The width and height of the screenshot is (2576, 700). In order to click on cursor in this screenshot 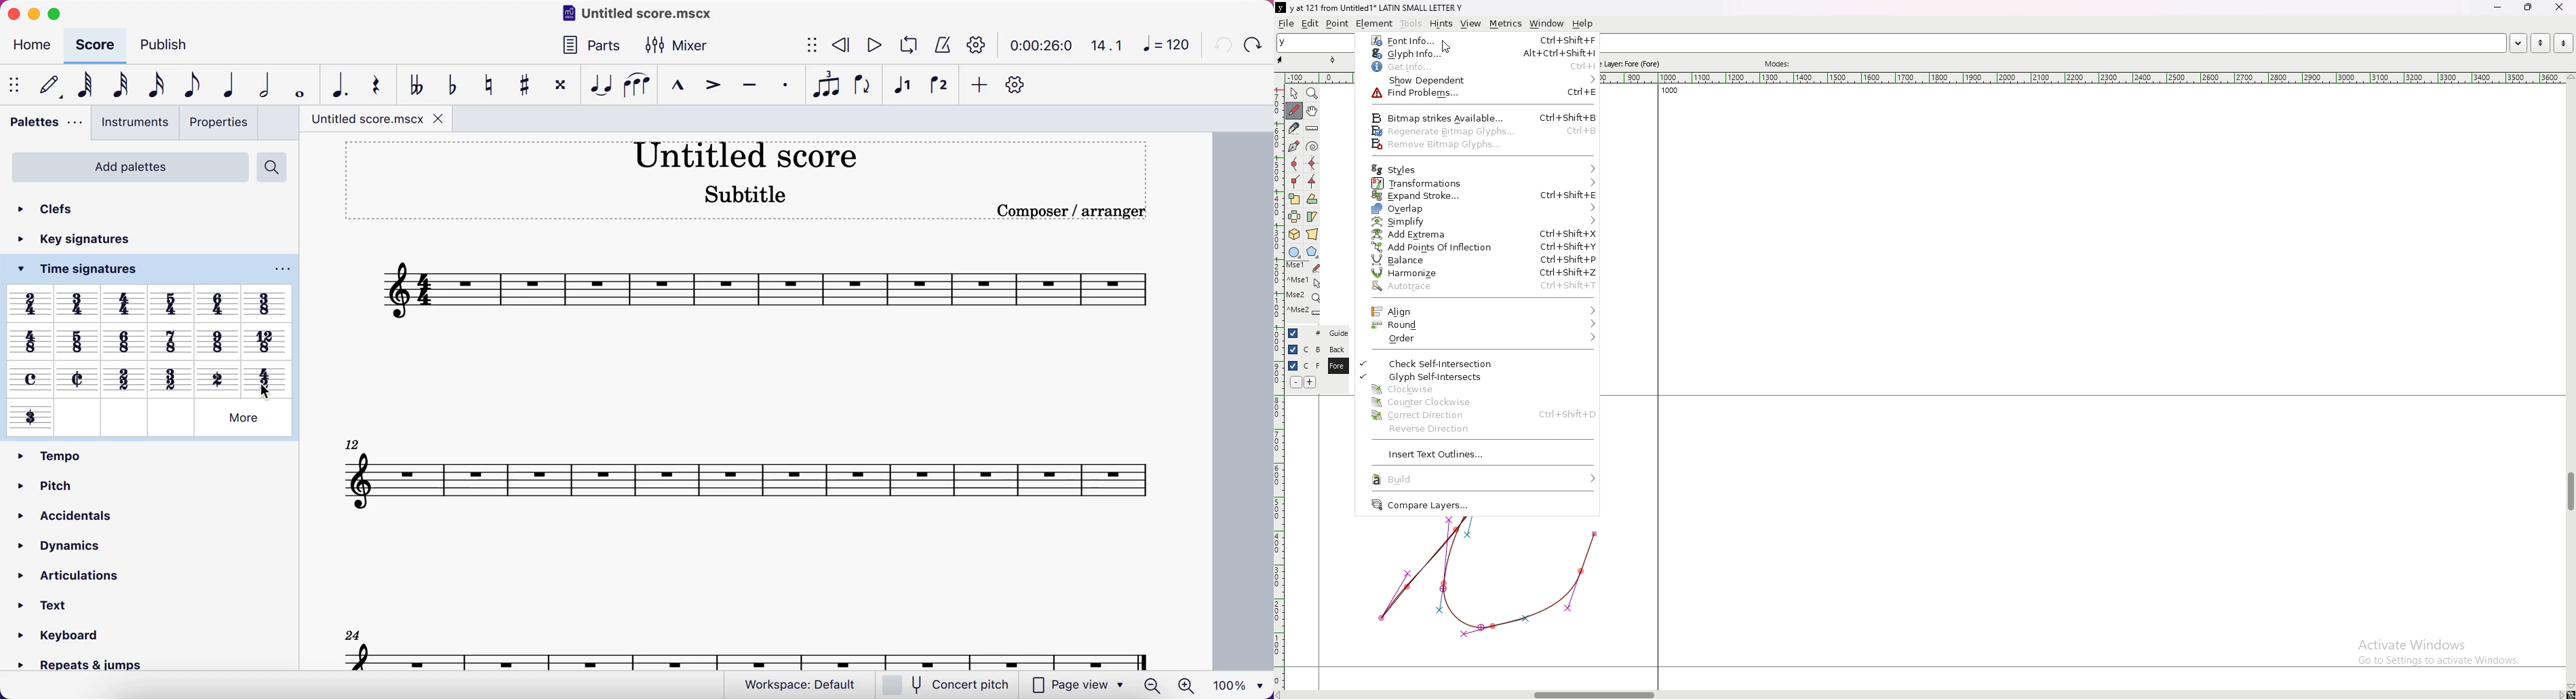, I will do `click(264, 390)`.